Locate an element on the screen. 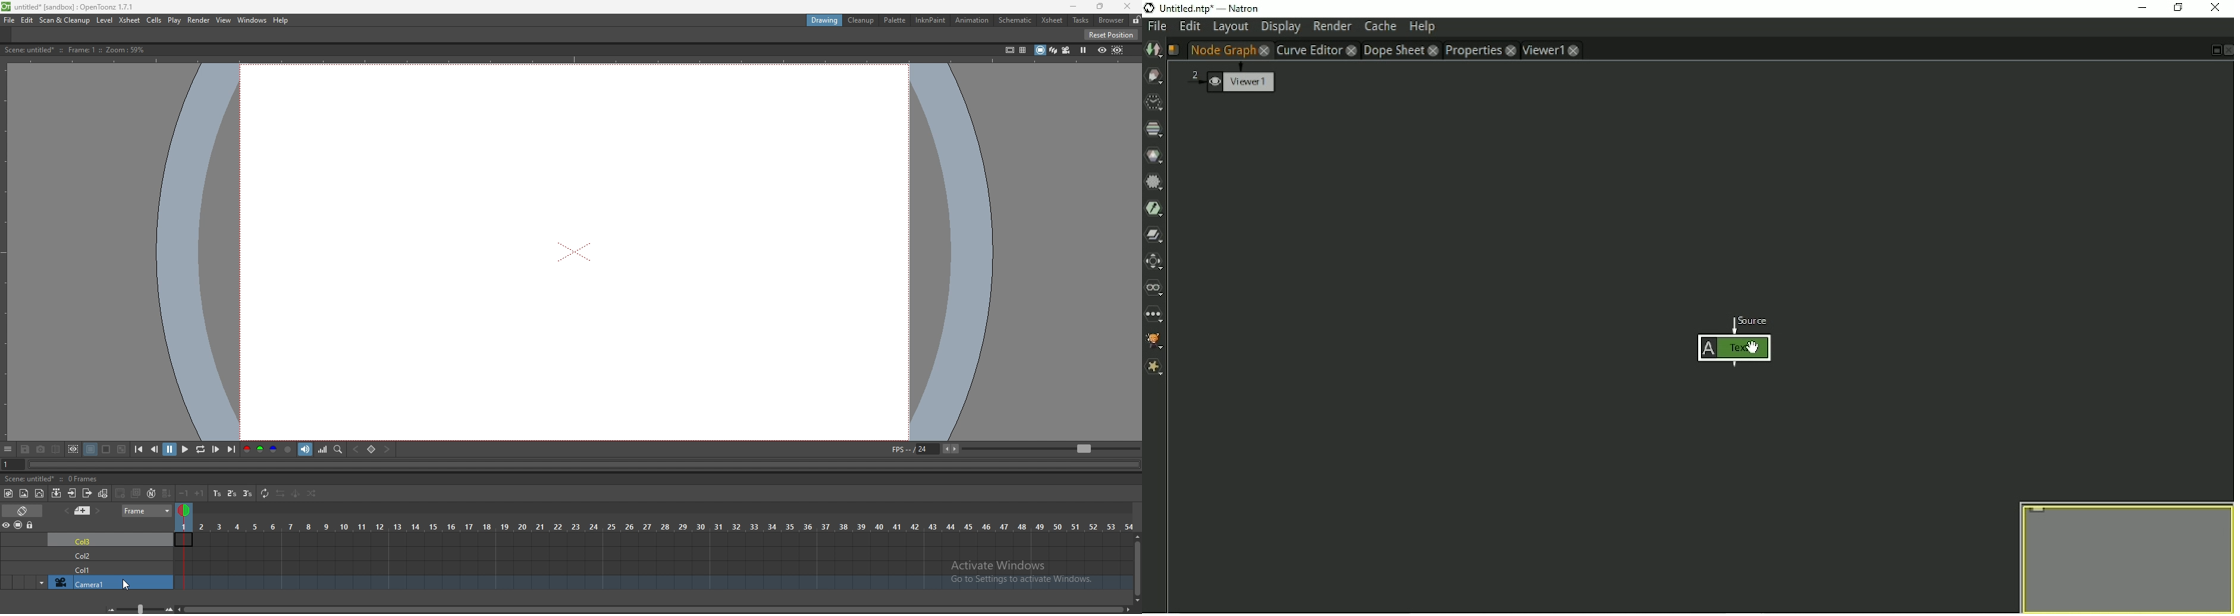  pause is located at coordinates (170, 449).